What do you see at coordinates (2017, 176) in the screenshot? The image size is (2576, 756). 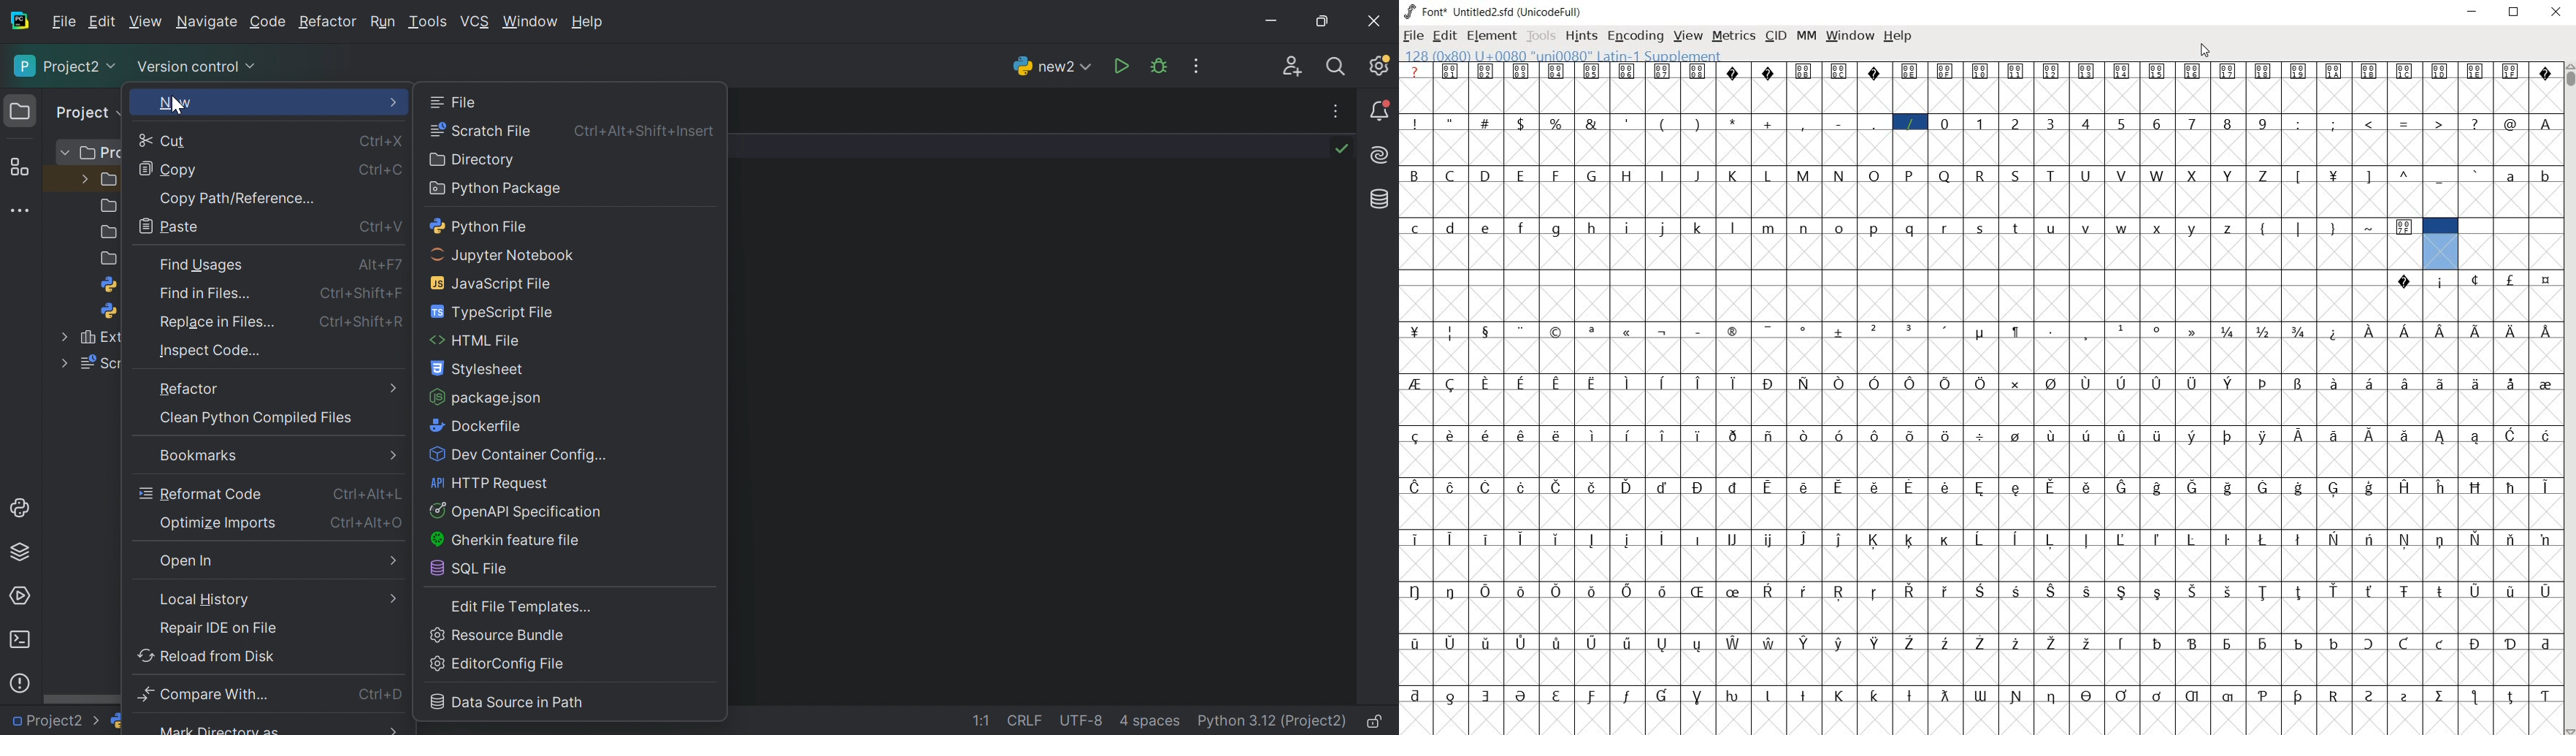 I see `S` at bounding box center [2017, 176].